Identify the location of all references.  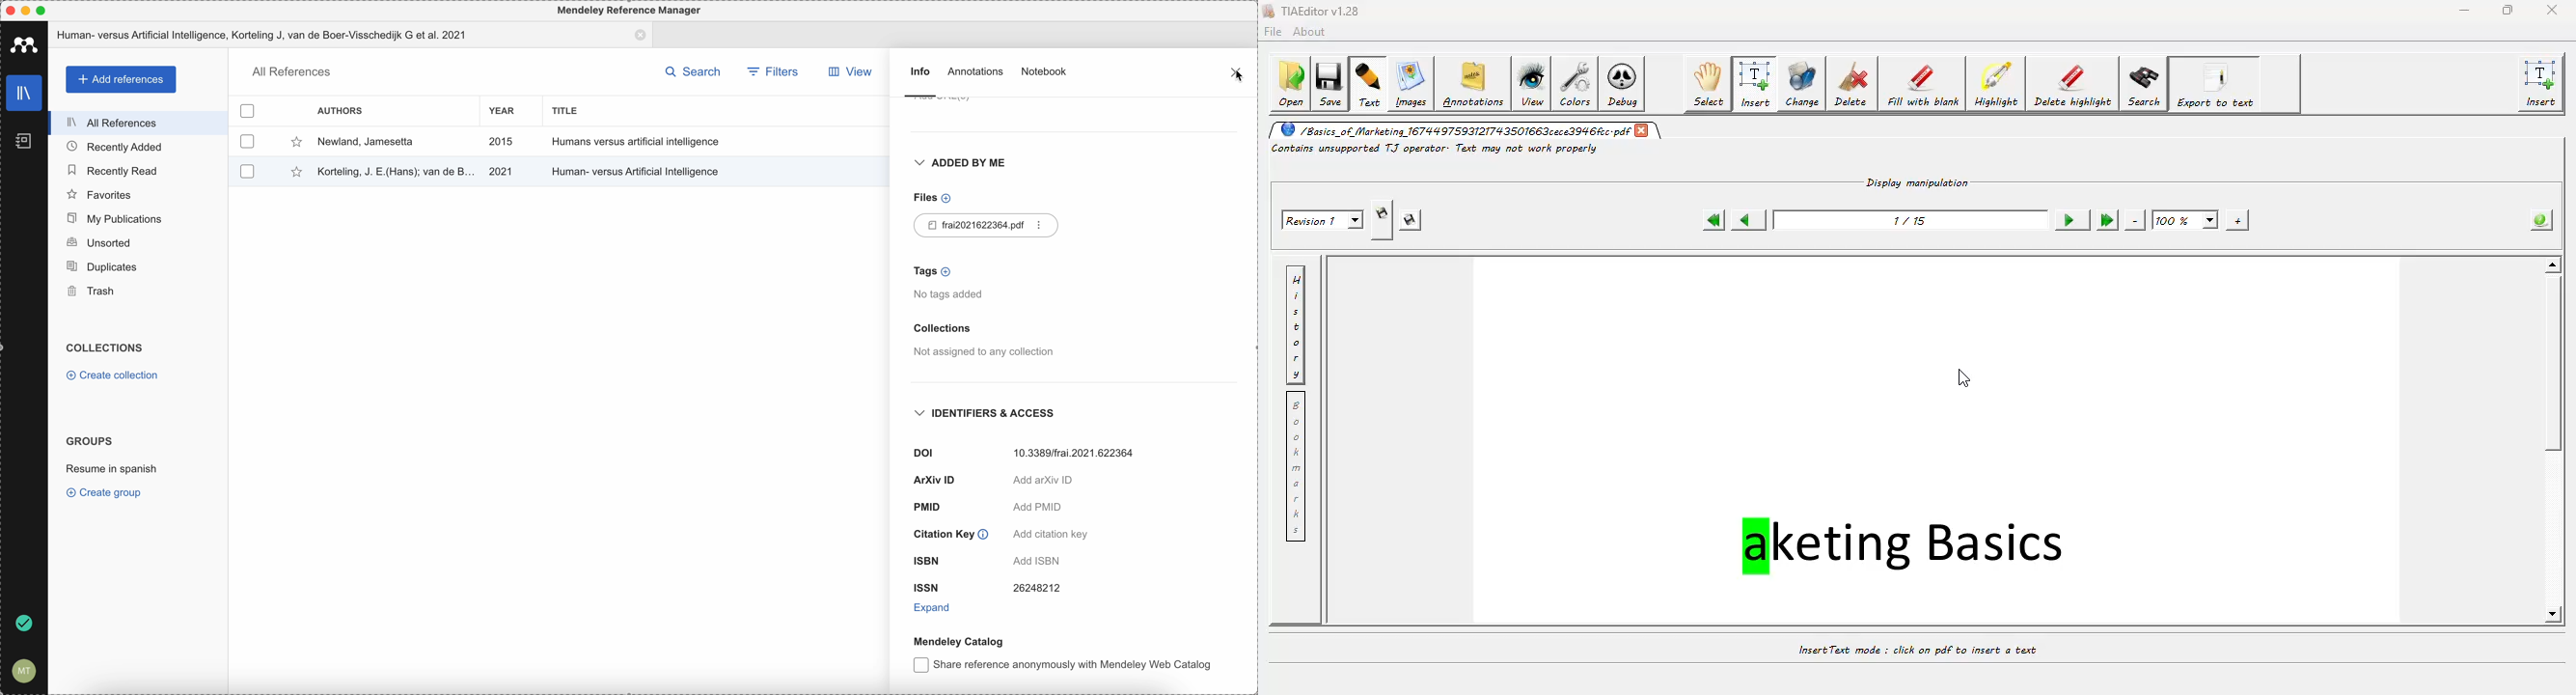
(290, 72).